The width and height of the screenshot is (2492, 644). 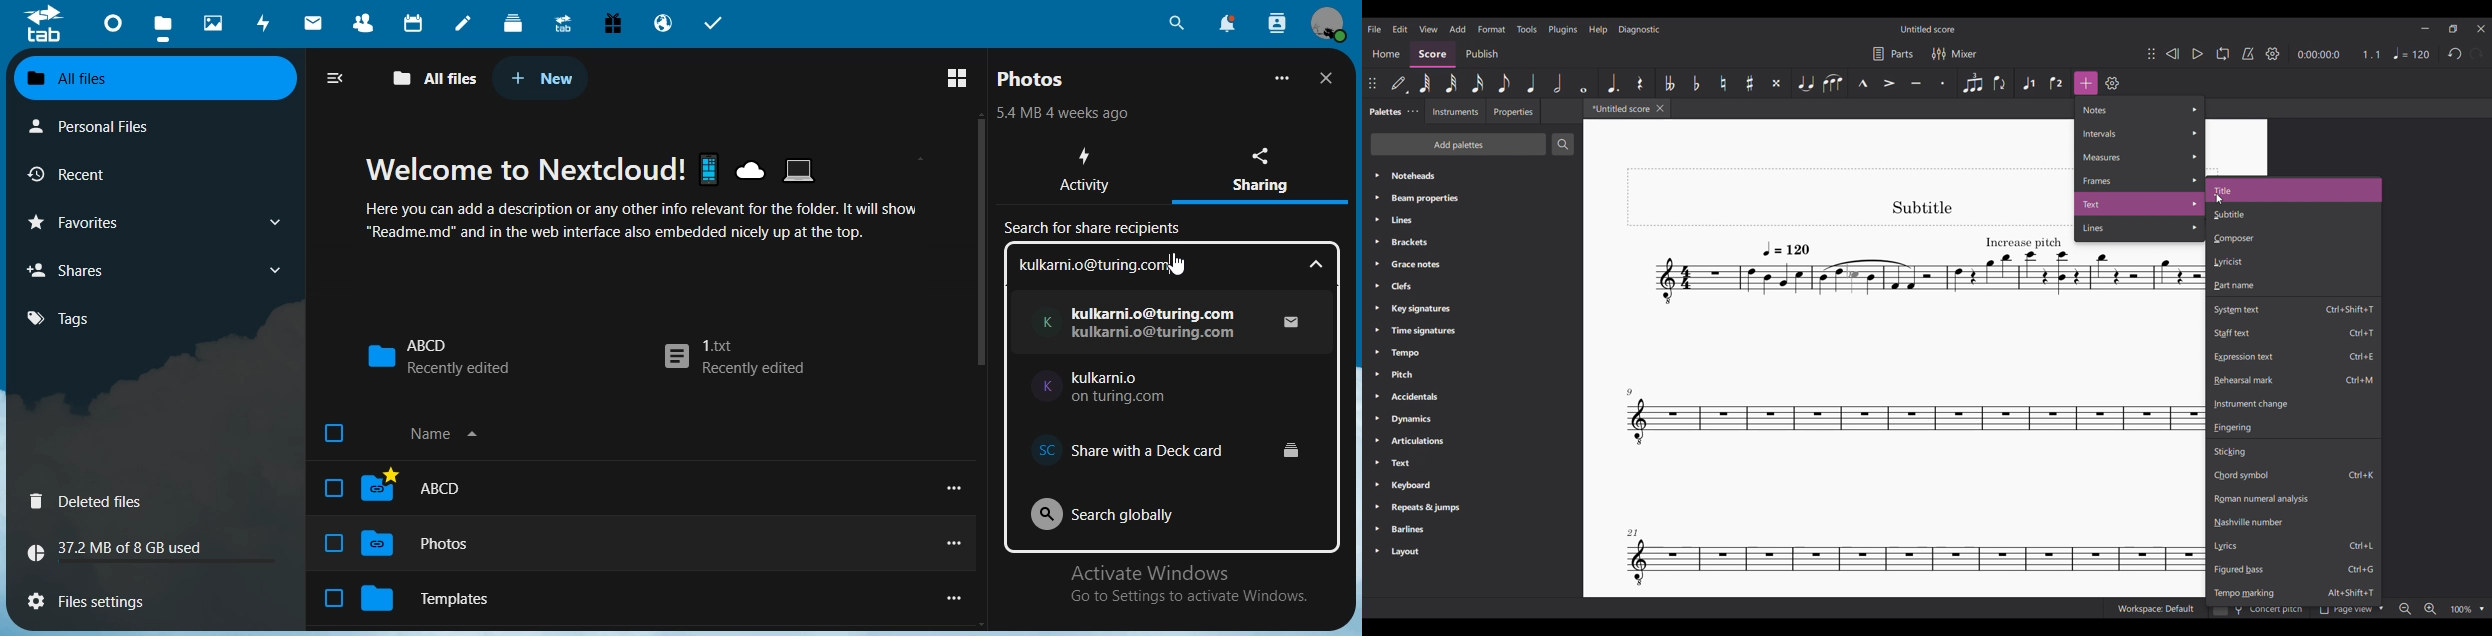 What do you see at coordinates (332, 598) in the screenshot?
I see `check box` at bounding box center [332, 598].